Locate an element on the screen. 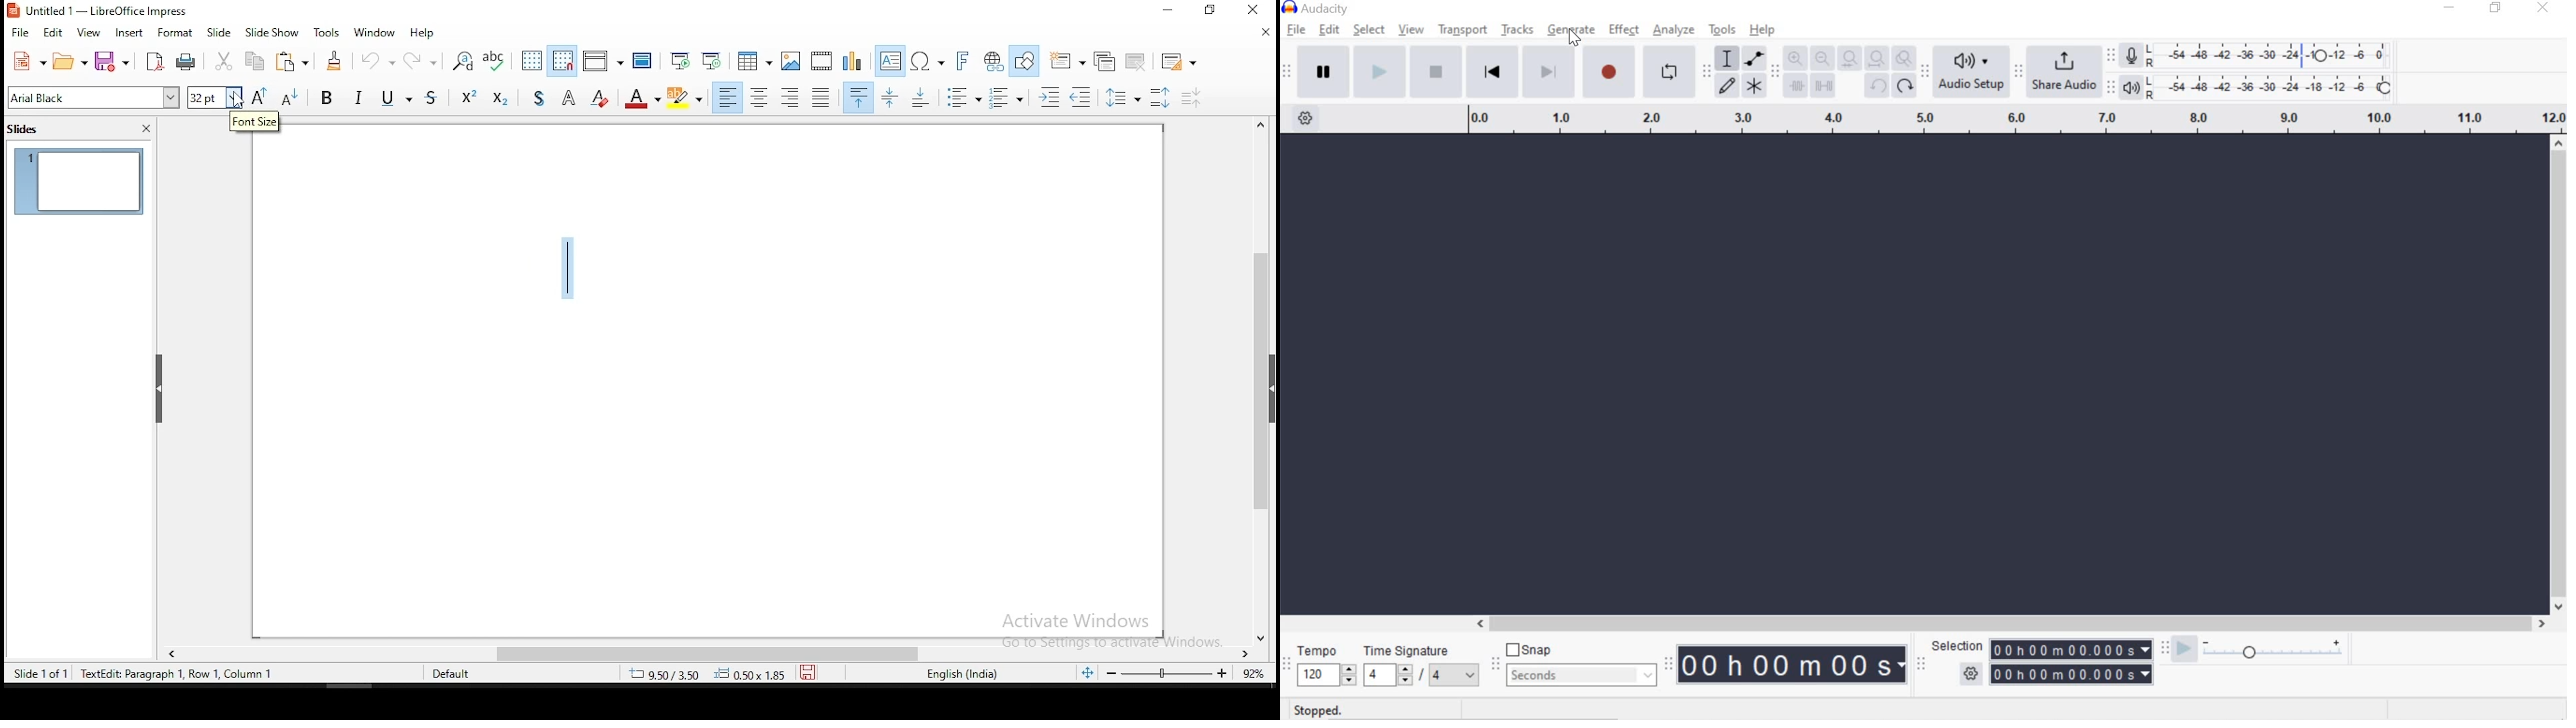 The image size is (2576, 728). view is located at coordinates (90, 34).